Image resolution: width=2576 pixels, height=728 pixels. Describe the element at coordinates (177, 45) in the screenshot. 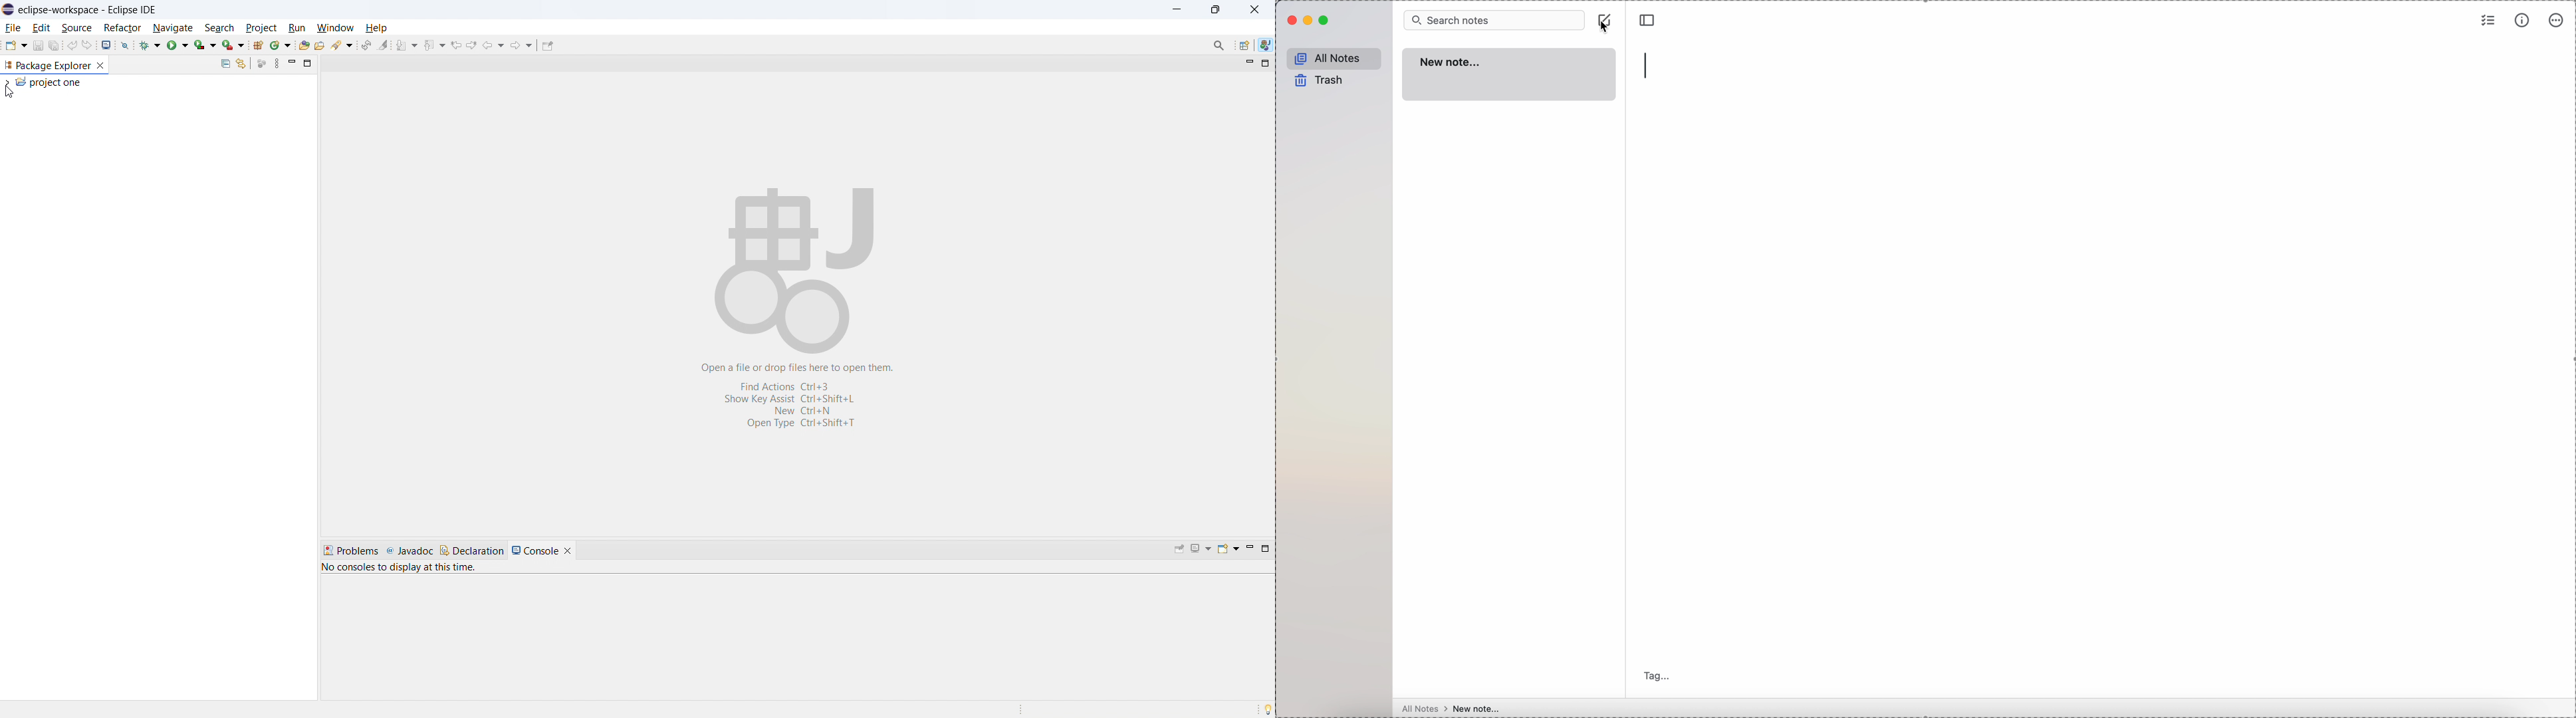

I see `run` at that location.